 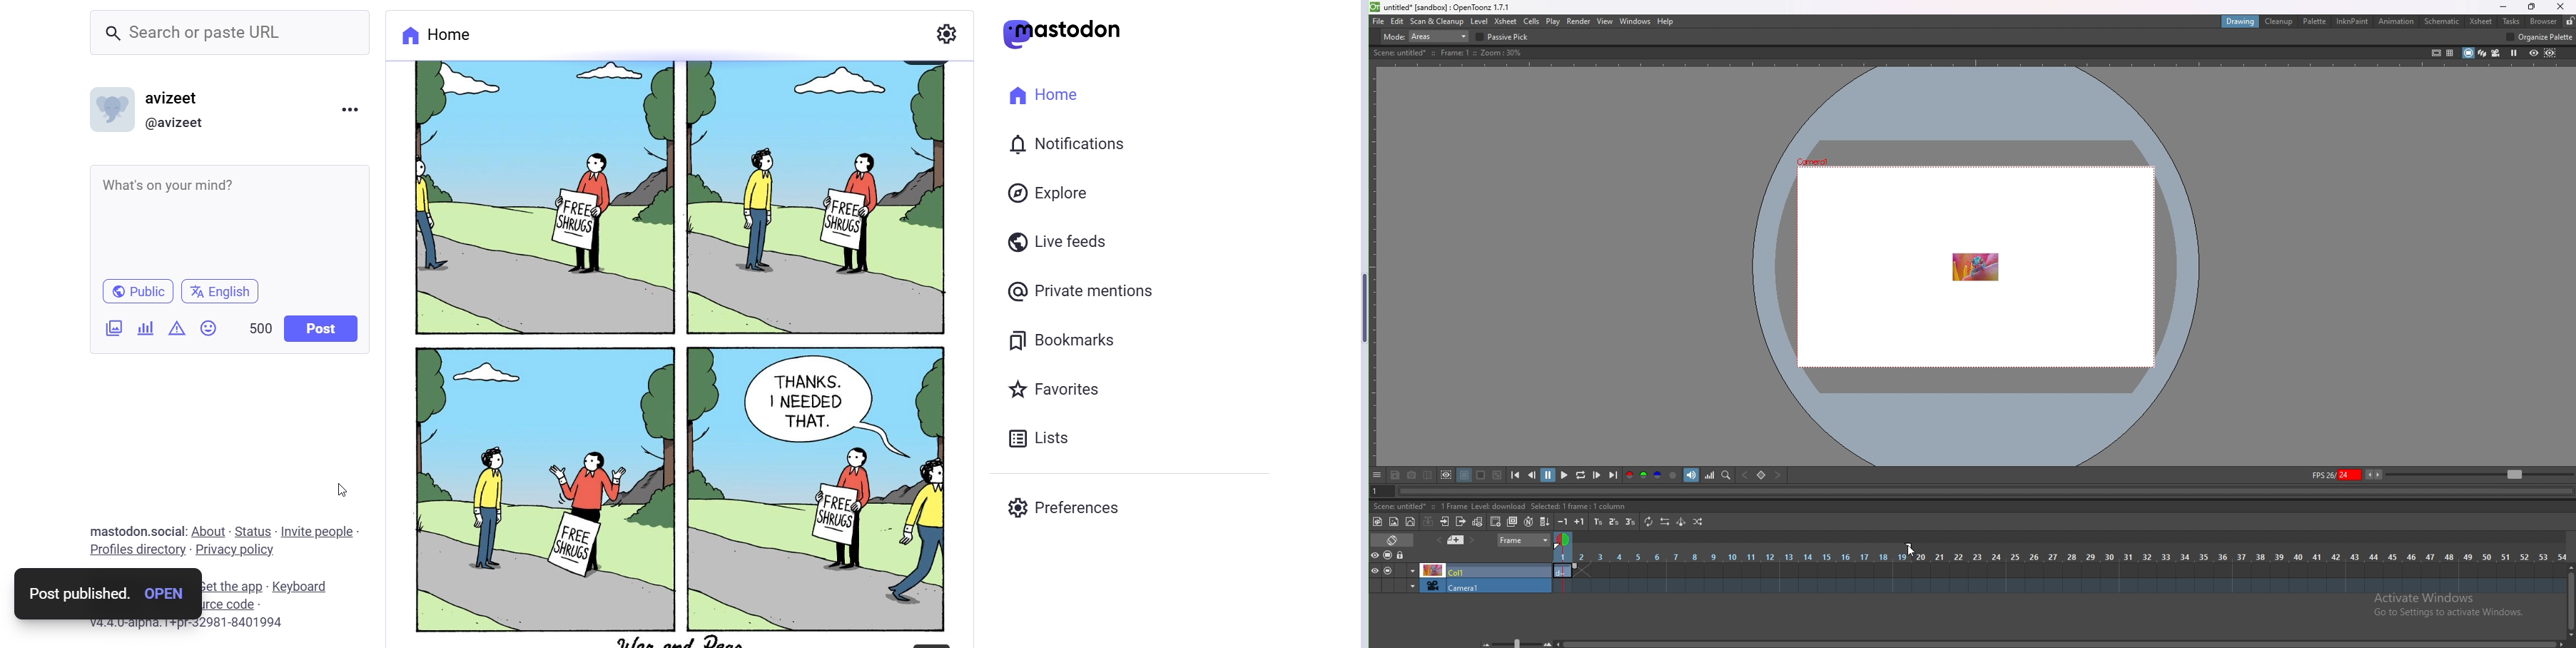 What do you see at coordinates (323, 328) in the screenshot?
I see `Post` at bounding box center [323, 328].